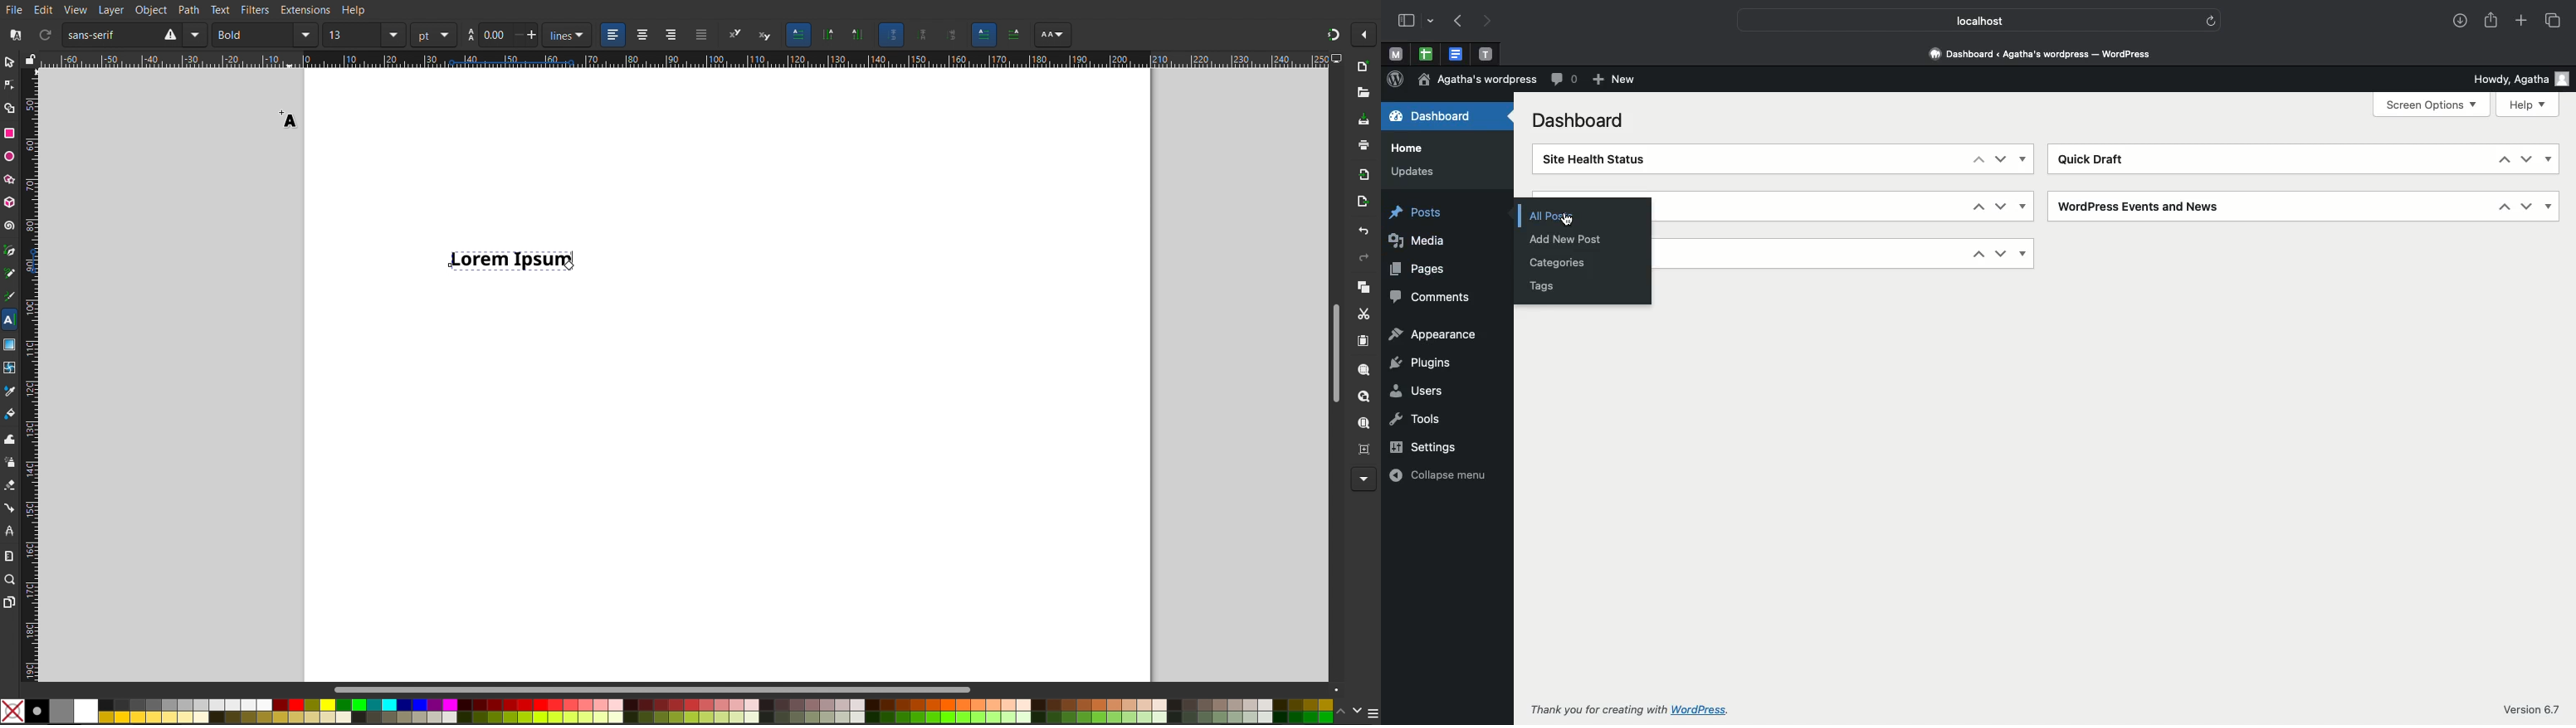 This screenshot has height=728, width=2576. I want to click on Rectangle Tool, so click(10, 134).